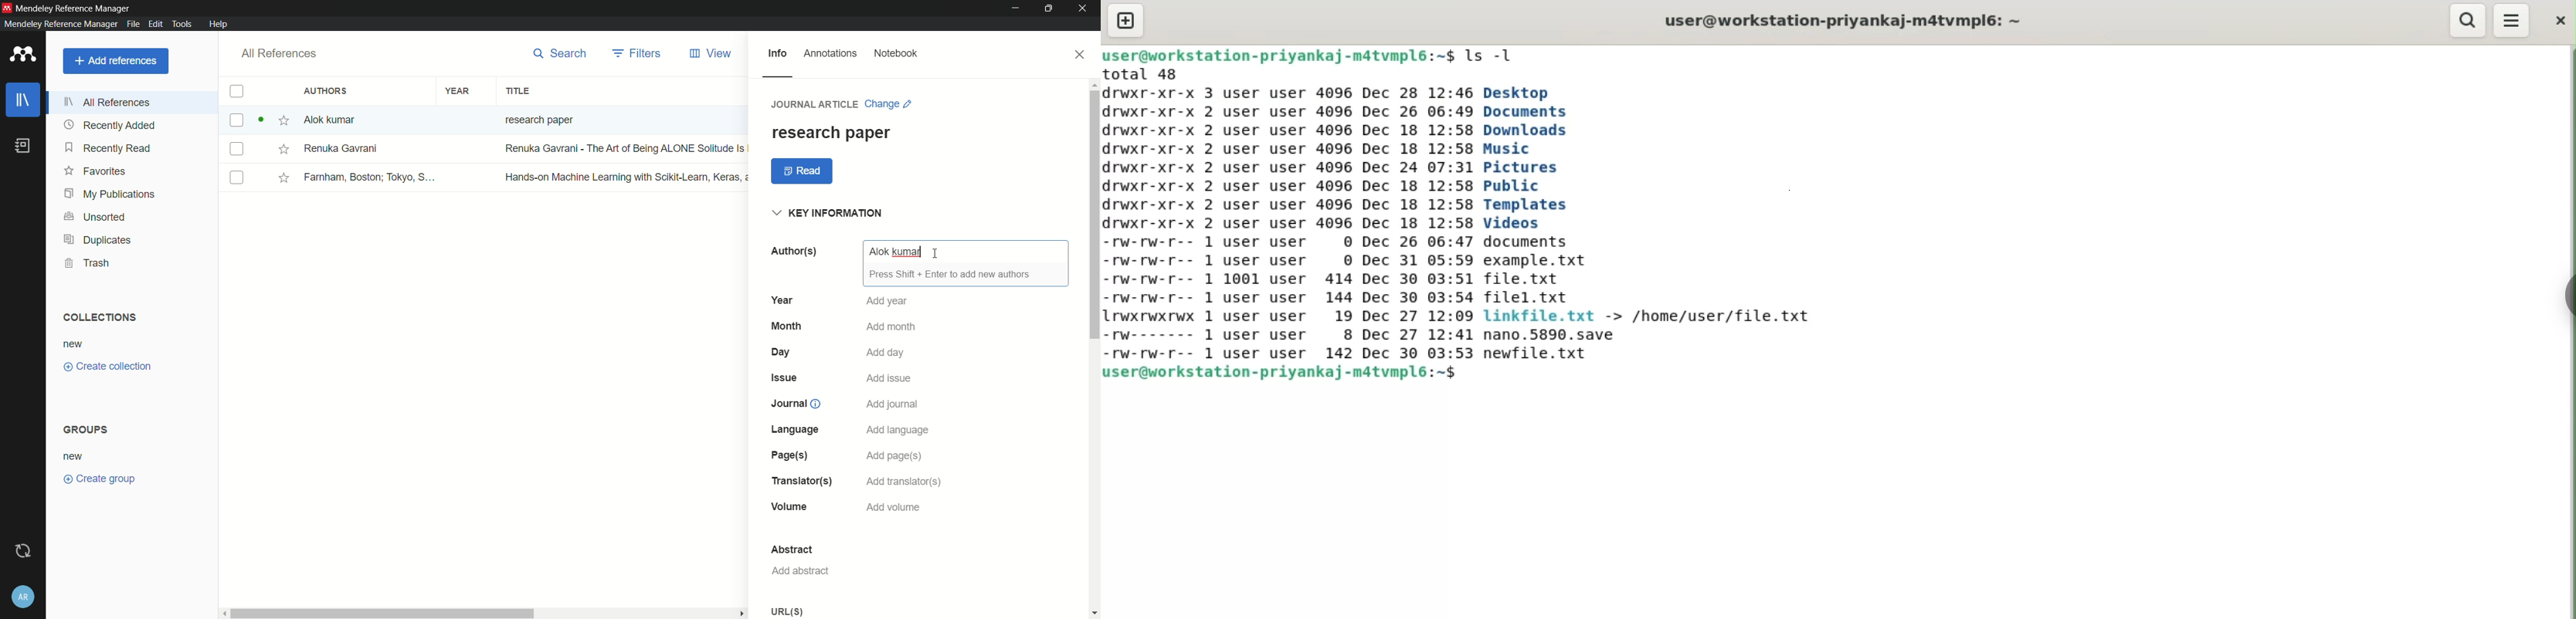 Image resolution: width=2576 pixels, height=644 pixels. Describe the element at coordinates (110, 126) in the screenshot. I see `recently added` at that location.